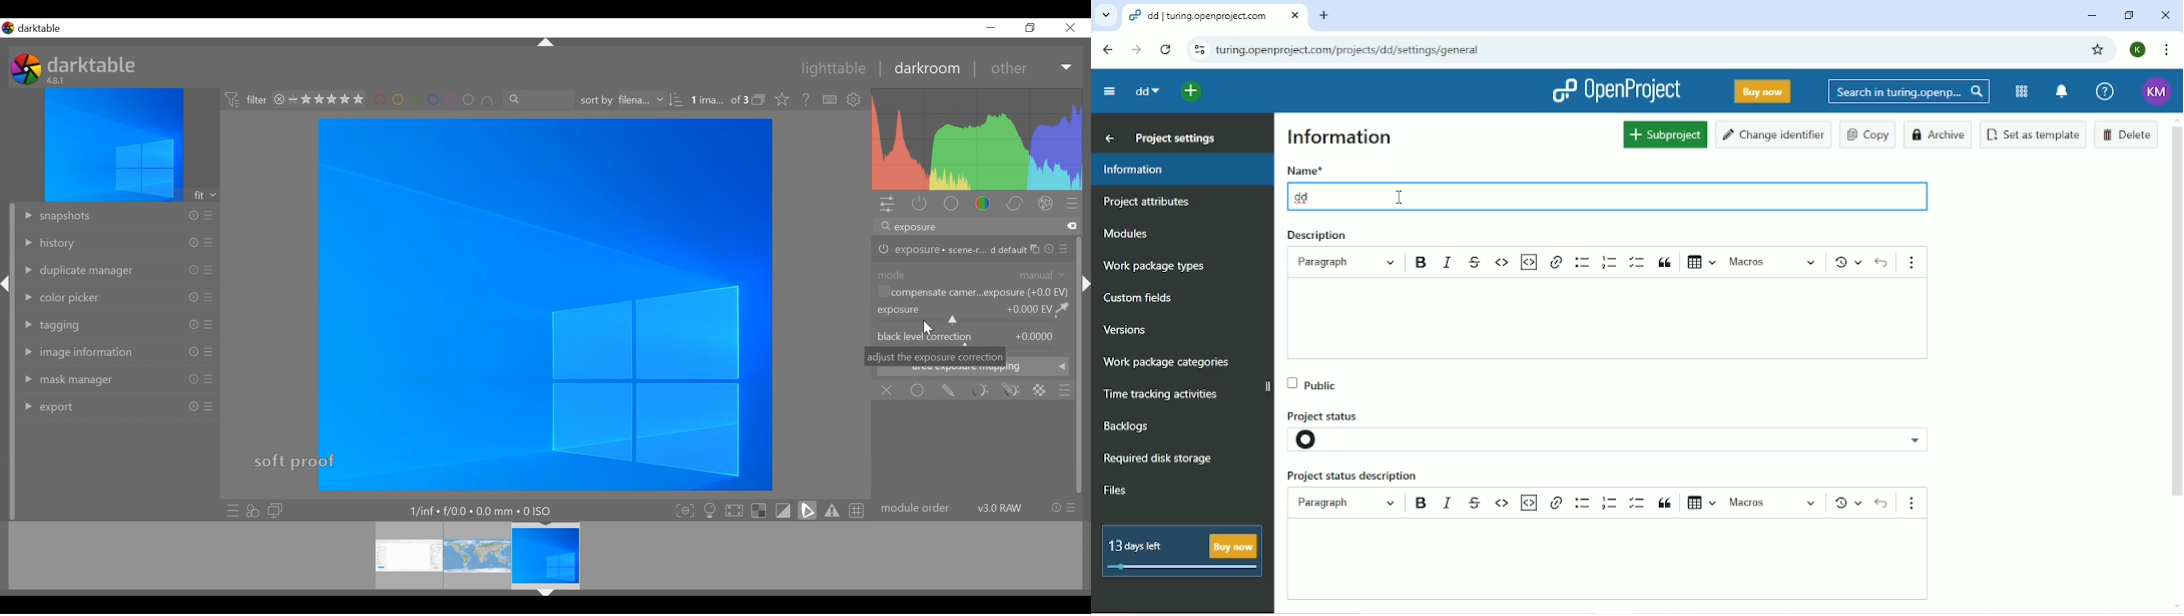  What do you see at coordinates (56, 217) in the screenshot?
I see `snapshot` at bounding box center [56, 217].